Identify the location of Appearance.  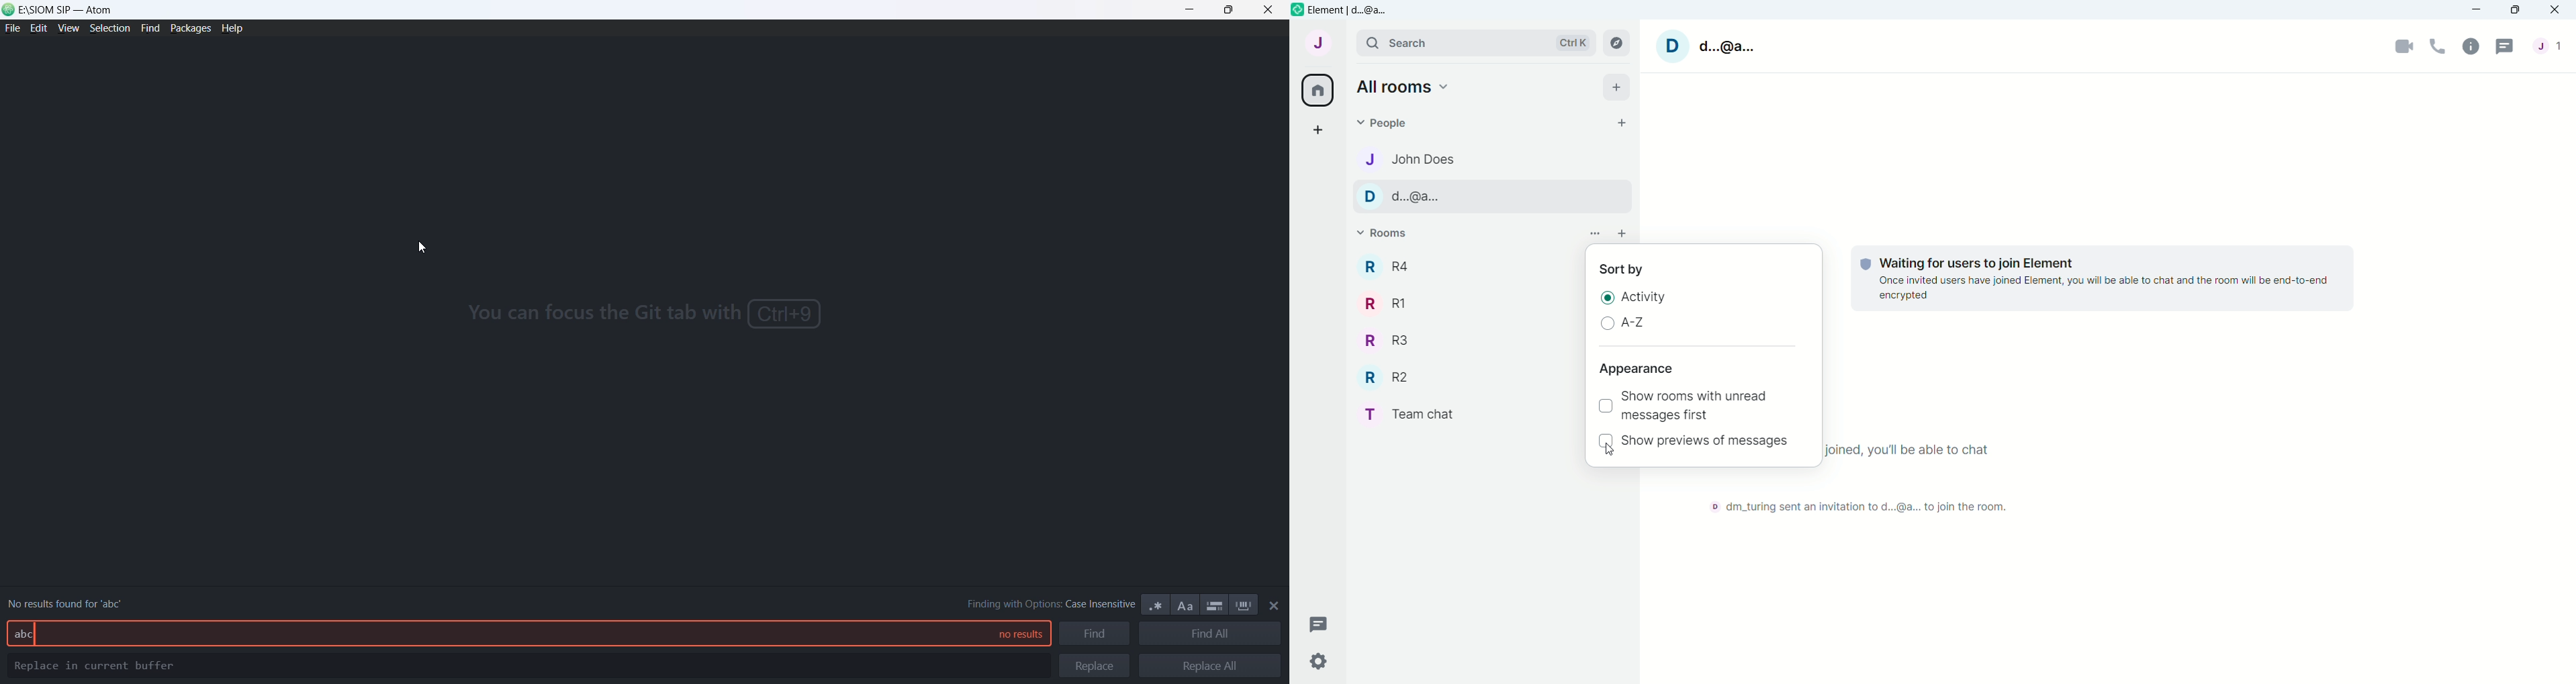
(1637, 369).